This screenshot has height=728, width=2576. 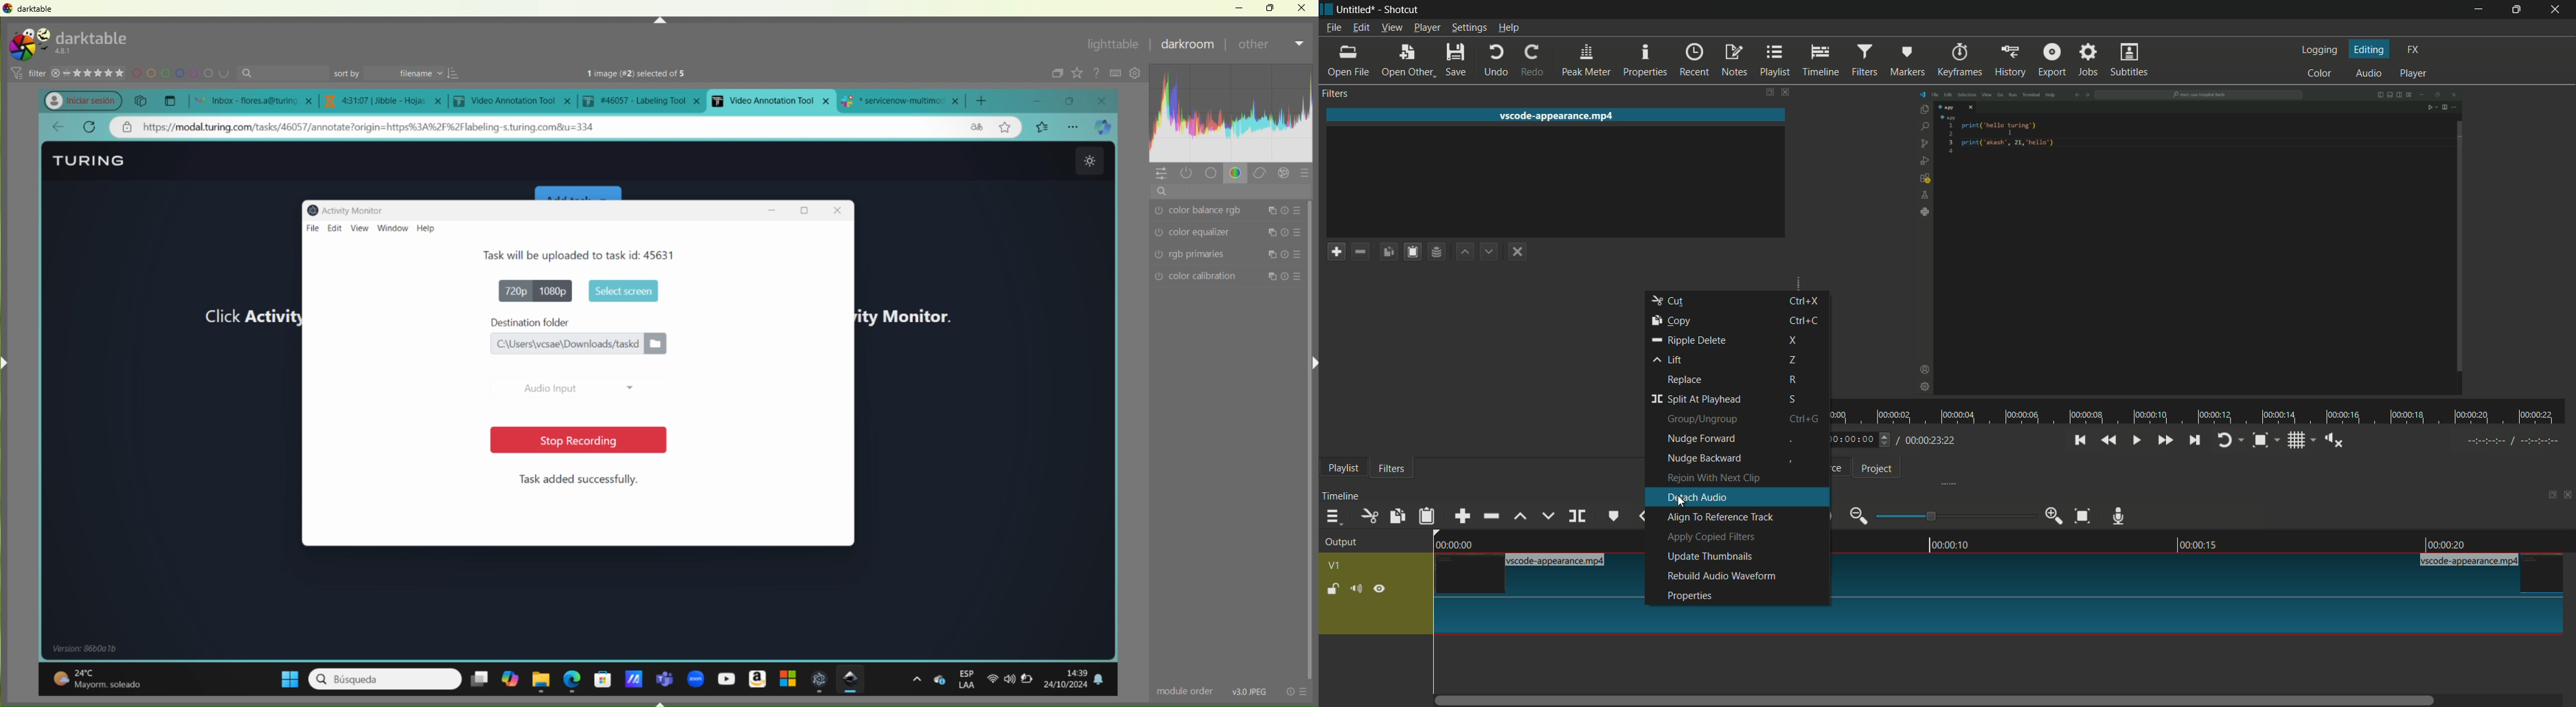 What do you see at coordinates (578, 344) in the screenshot?
I see `file location` at bounding box center [578, 344].